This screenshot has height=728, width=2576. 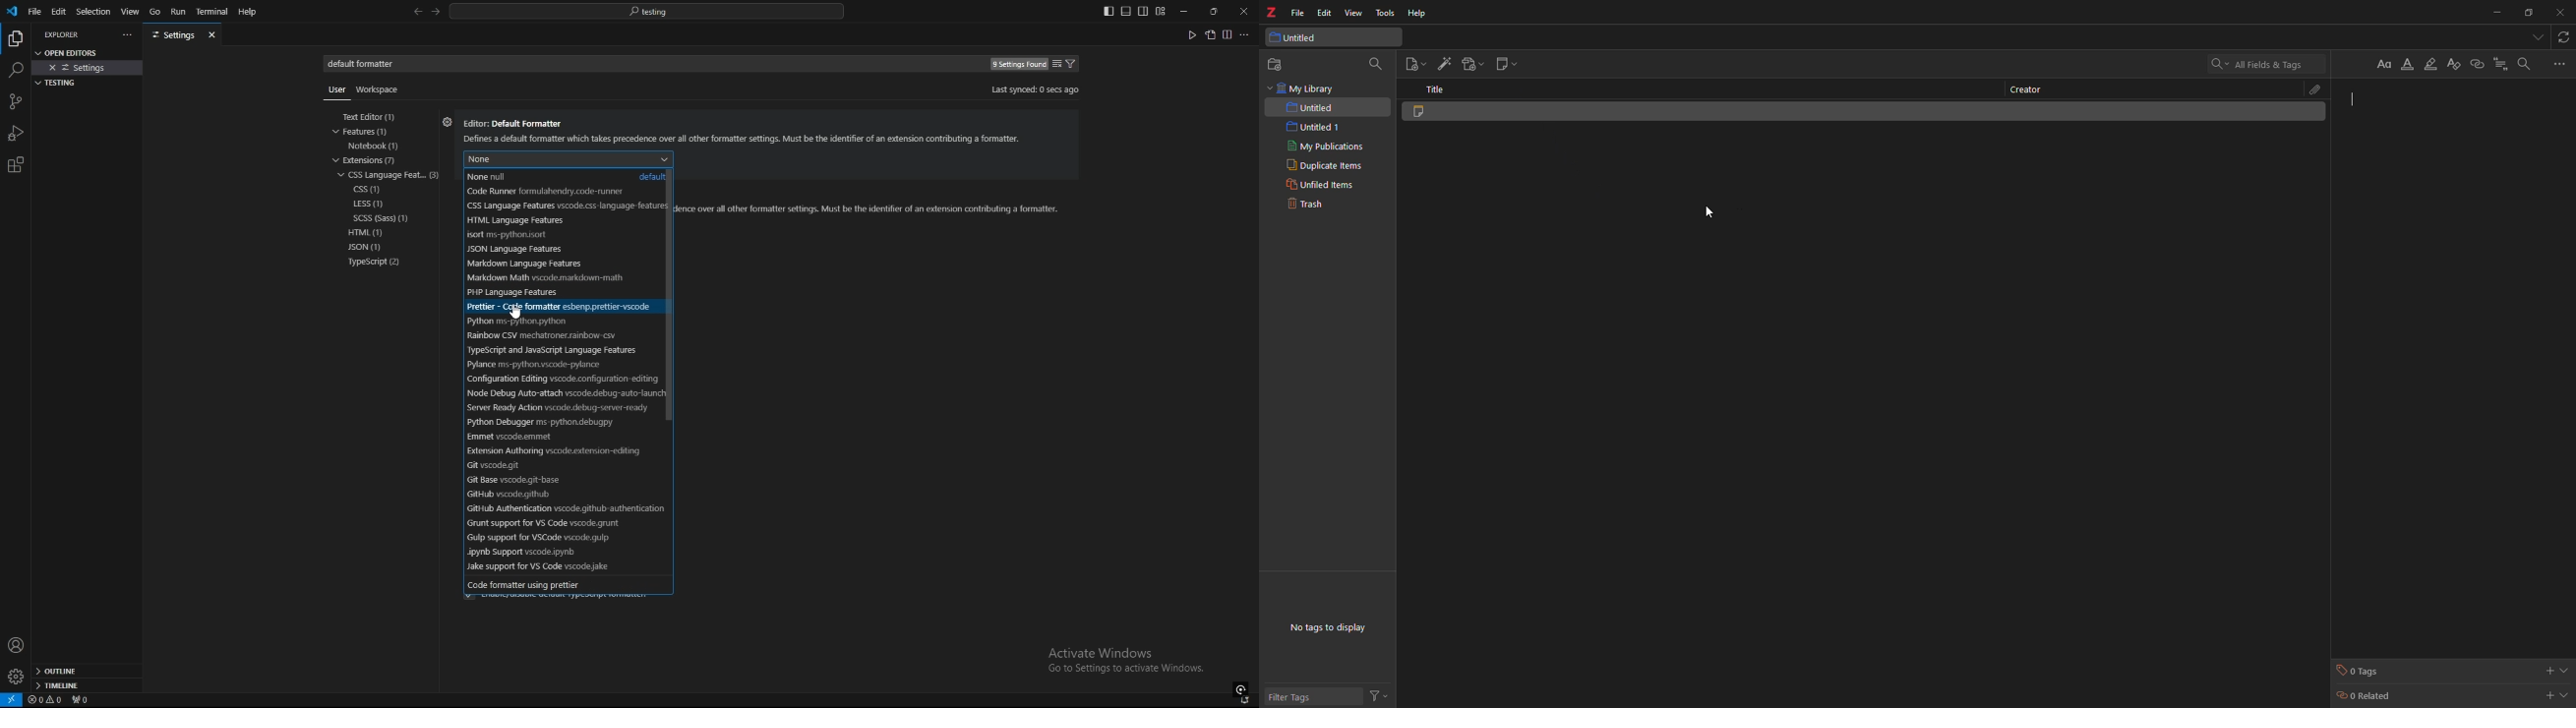 What do you see at coordinates (1444, 64) in the screenshot?
I see `add item` at bounding box center [1444, 64].